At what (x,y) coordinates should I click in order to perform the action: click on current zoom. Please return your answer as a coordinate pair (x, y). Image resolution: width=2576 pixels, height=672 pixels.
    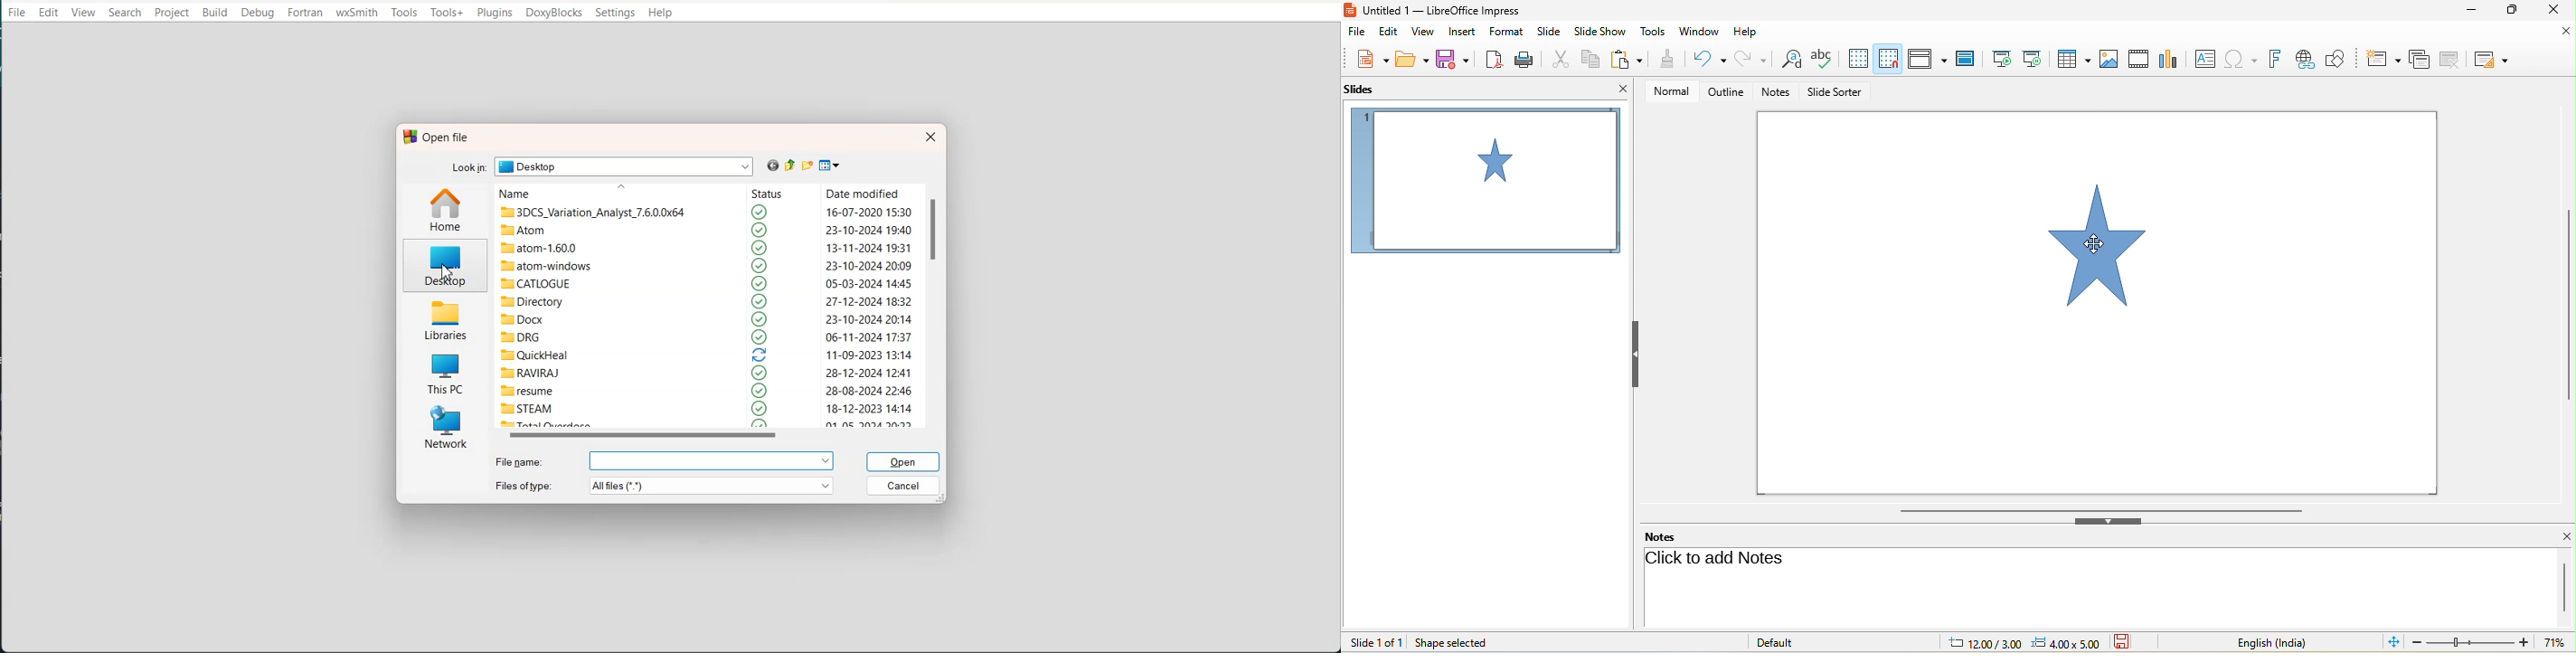
    Looking at the image, I should click on (2554, 642).